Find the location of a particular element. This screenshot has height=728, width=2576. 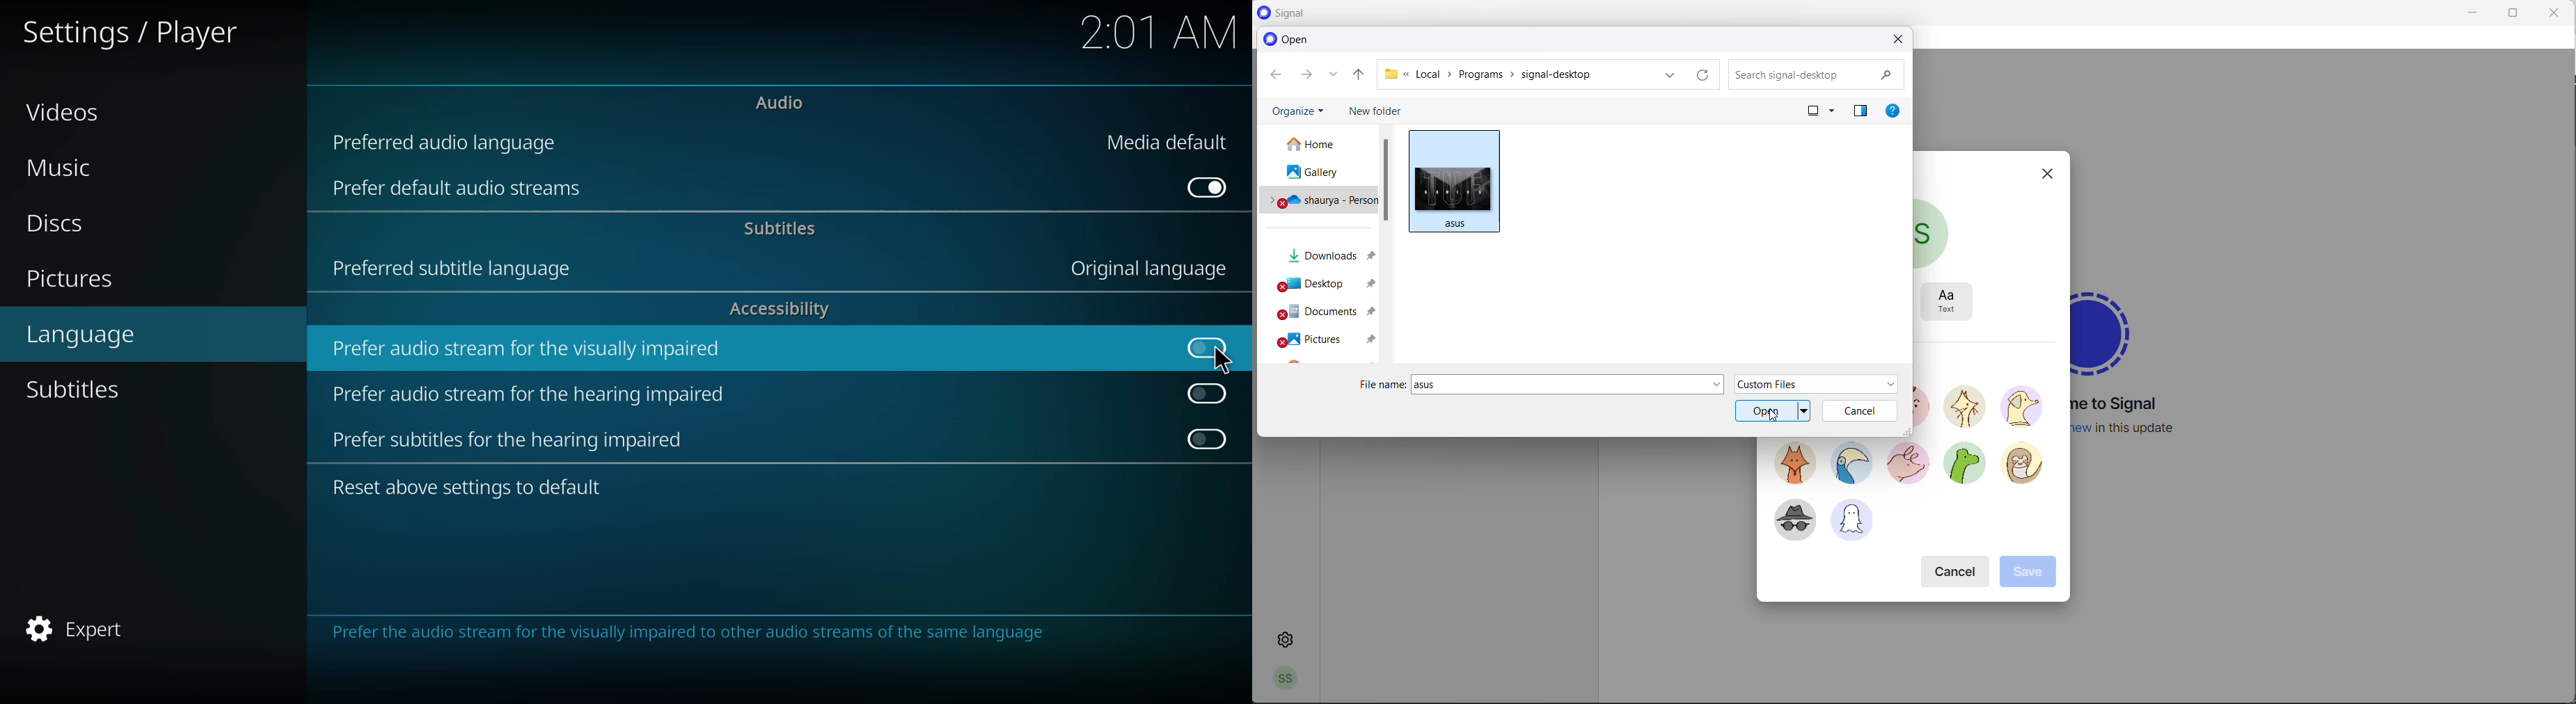

path is located at coordinates (1512, 77).